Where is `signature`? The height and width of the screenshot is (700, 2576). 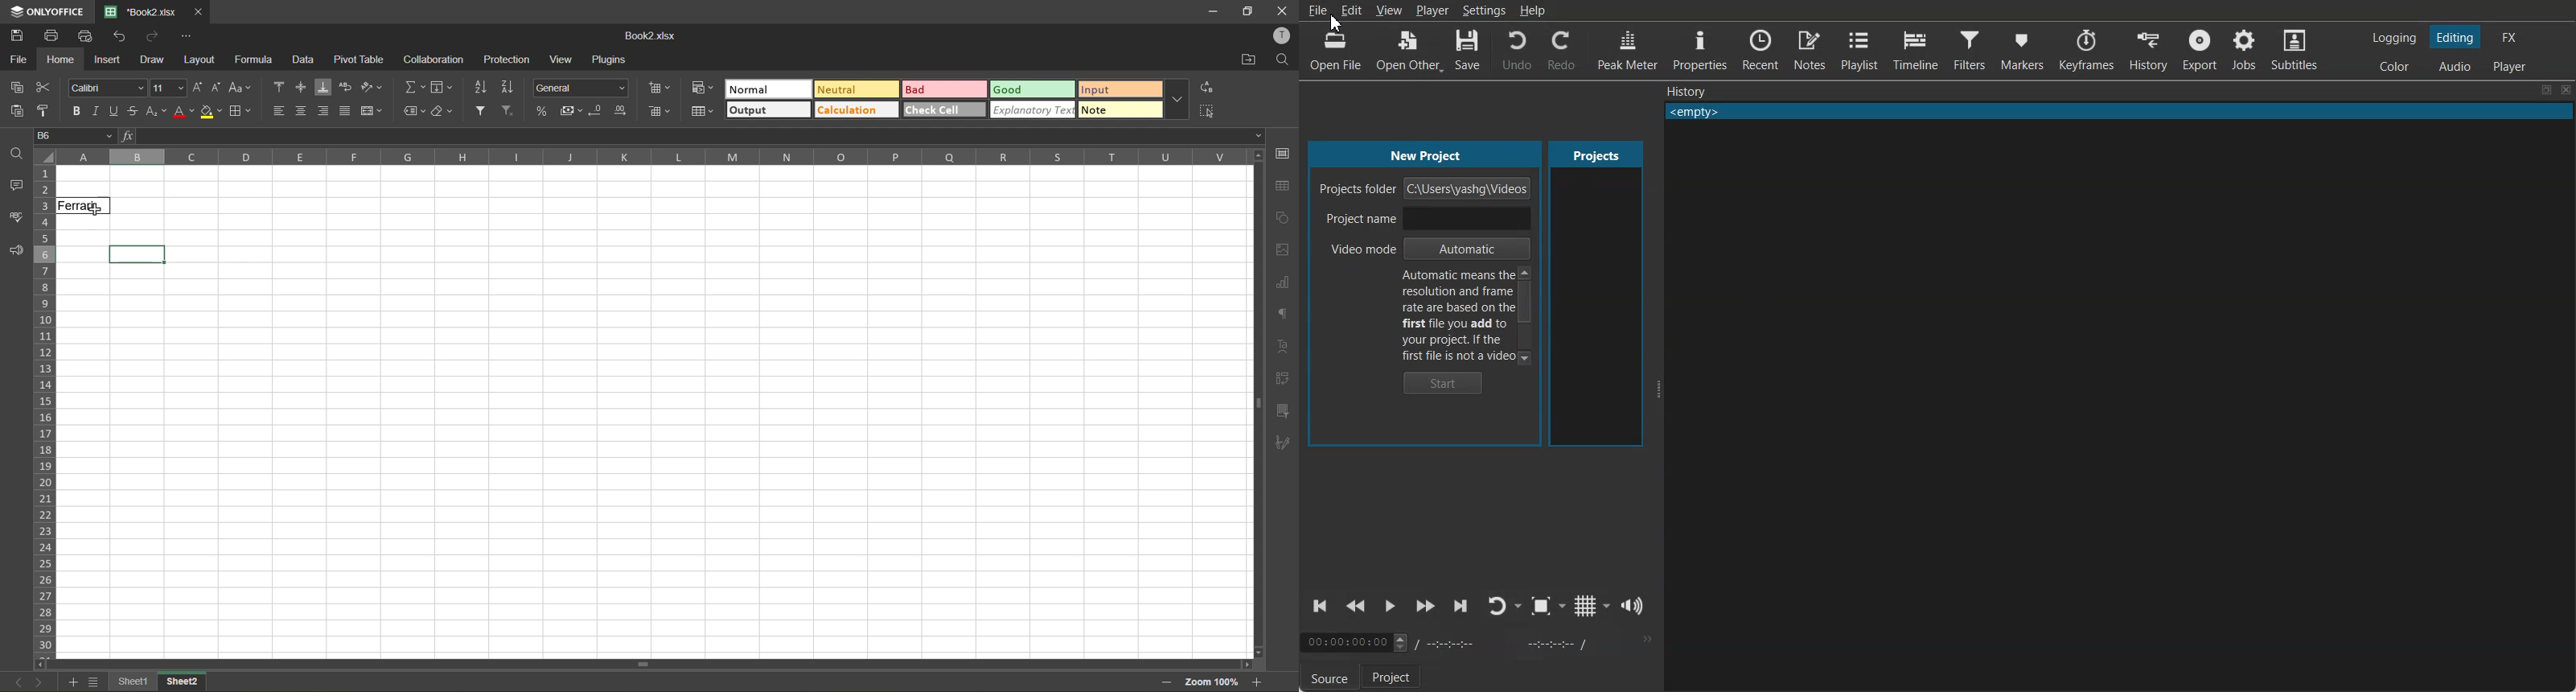
signature is located at coordinates (1282, 446).